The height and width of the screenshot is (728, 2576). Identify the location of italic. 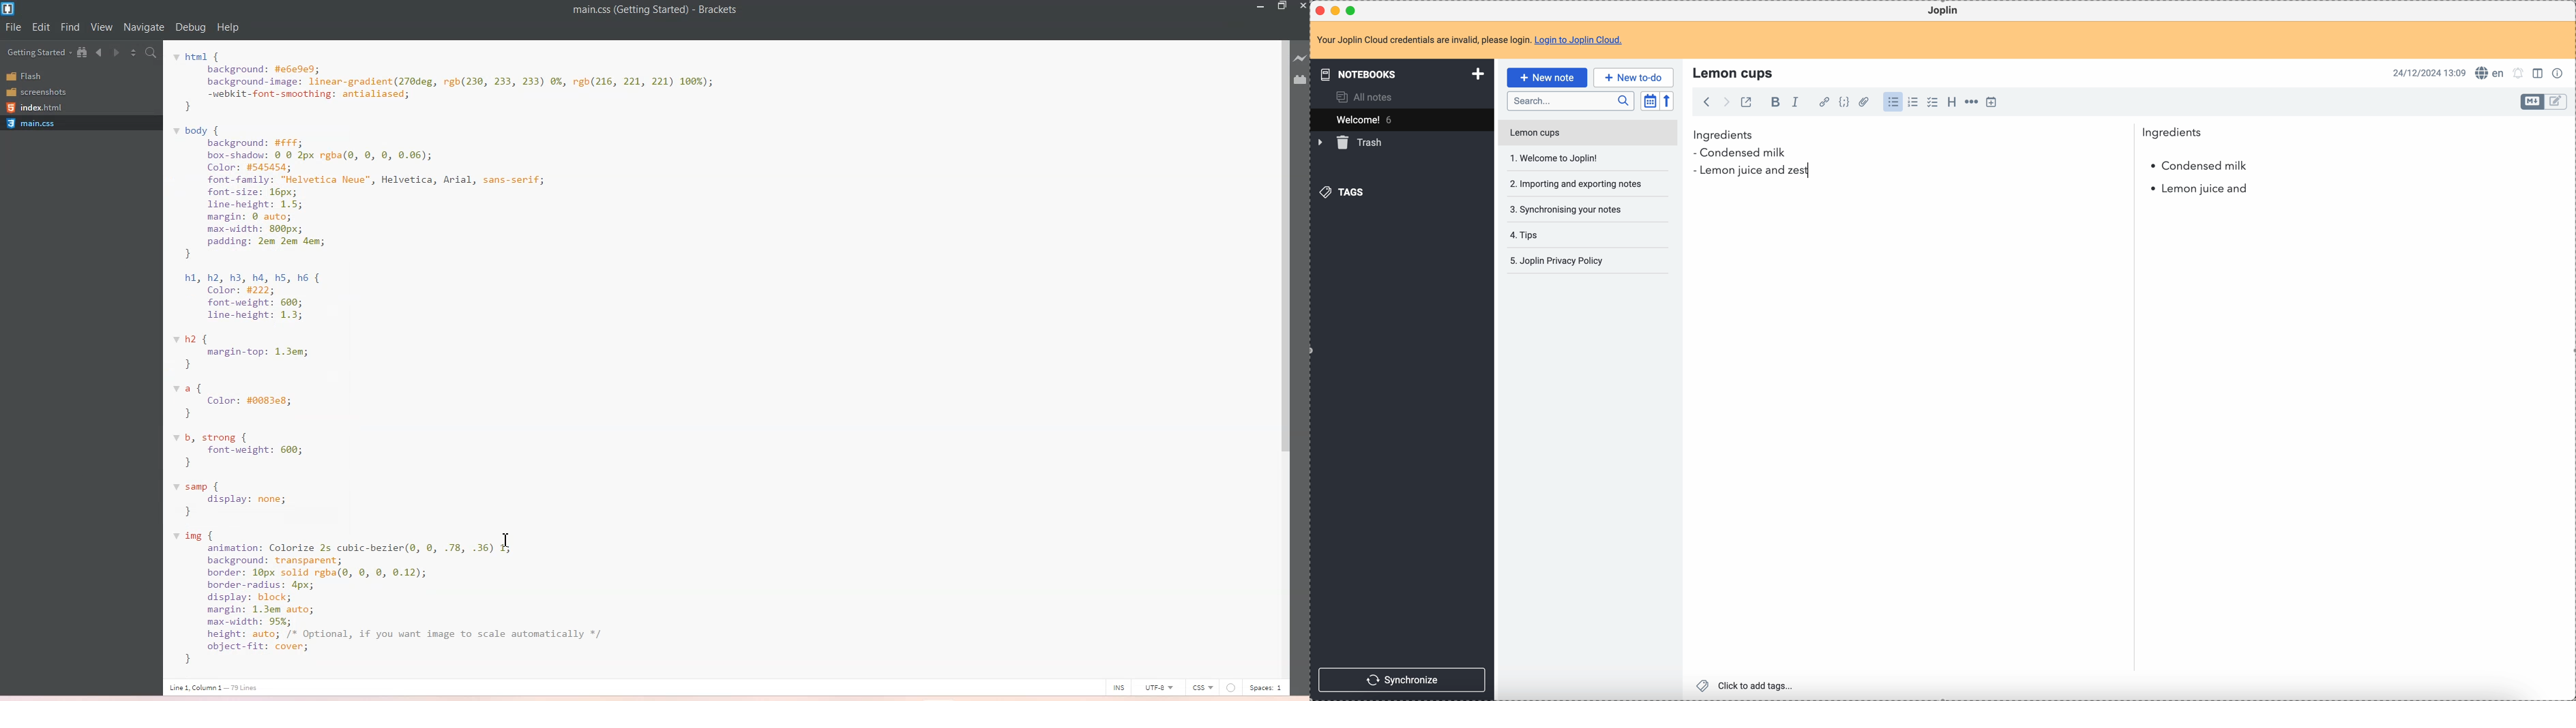
(1795, 101).